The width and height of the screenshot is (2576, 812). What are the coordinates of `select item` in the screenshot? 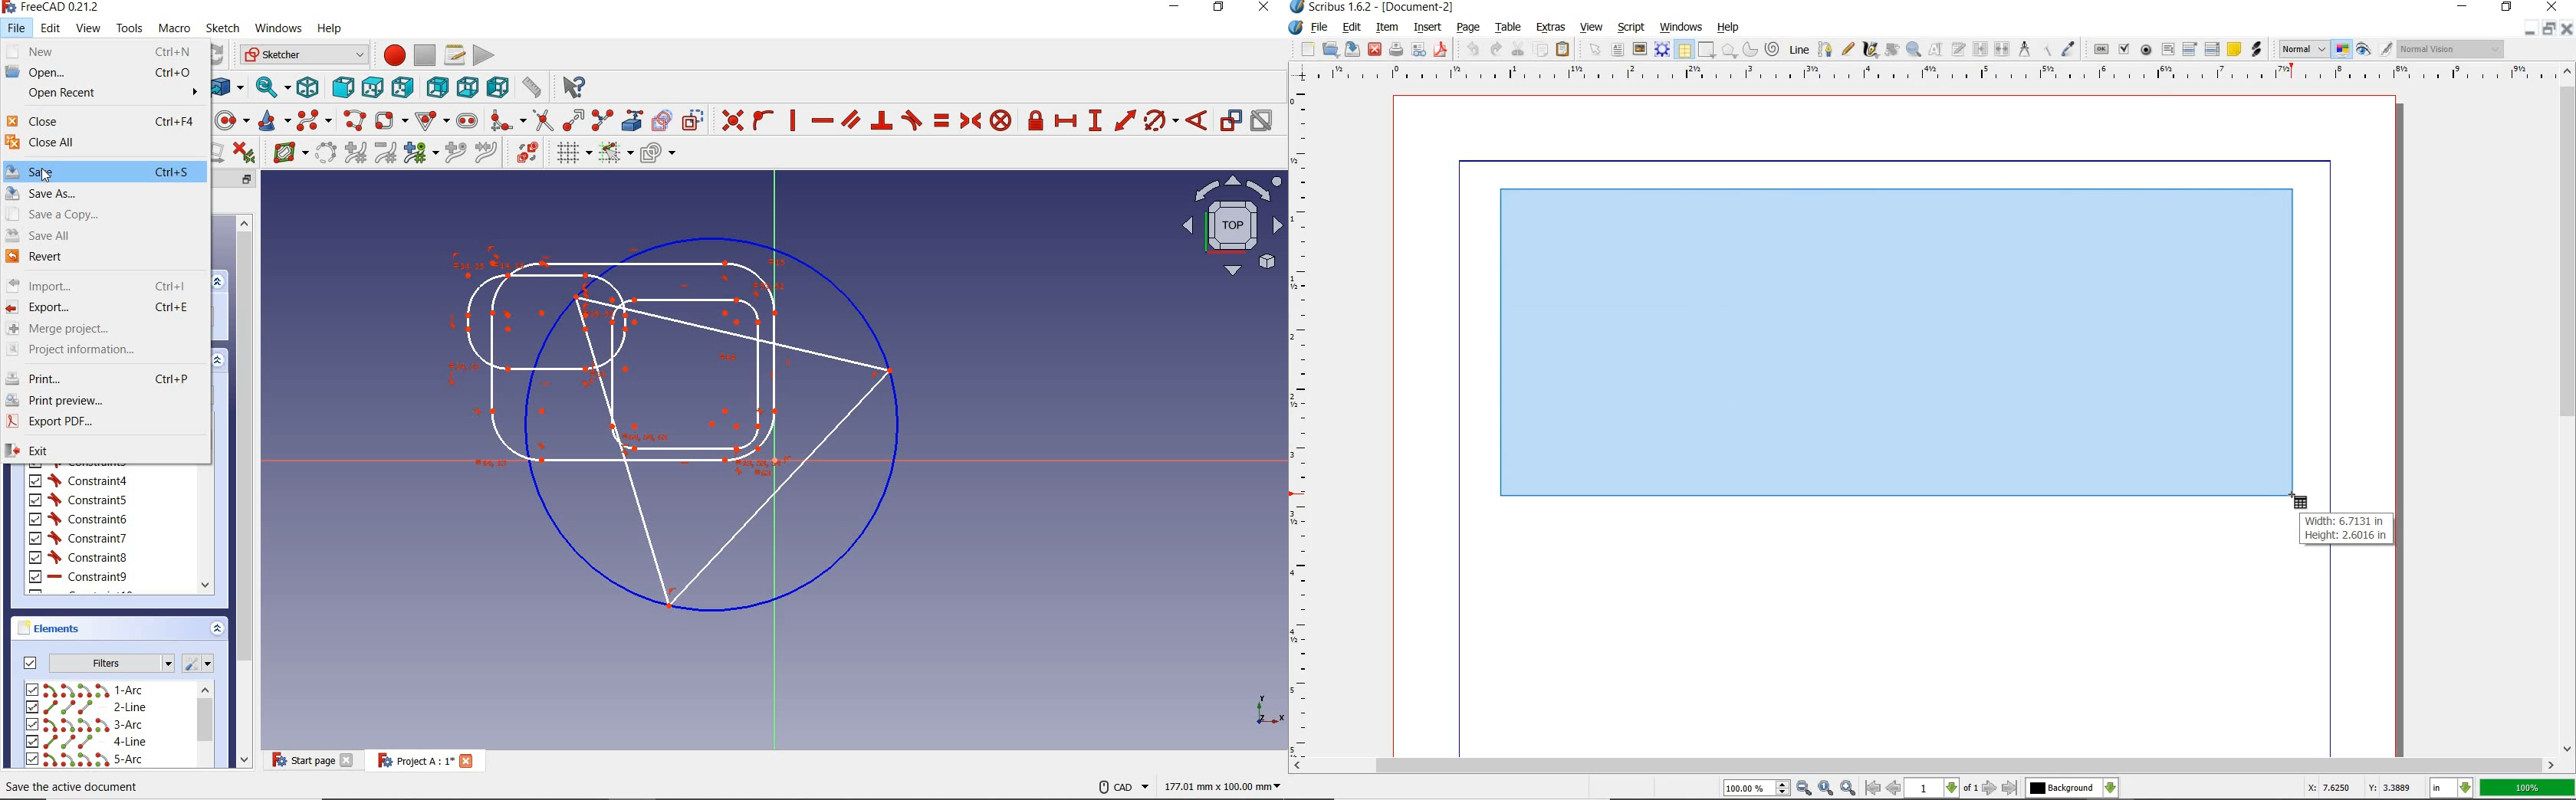 It's located at (1594, 48).